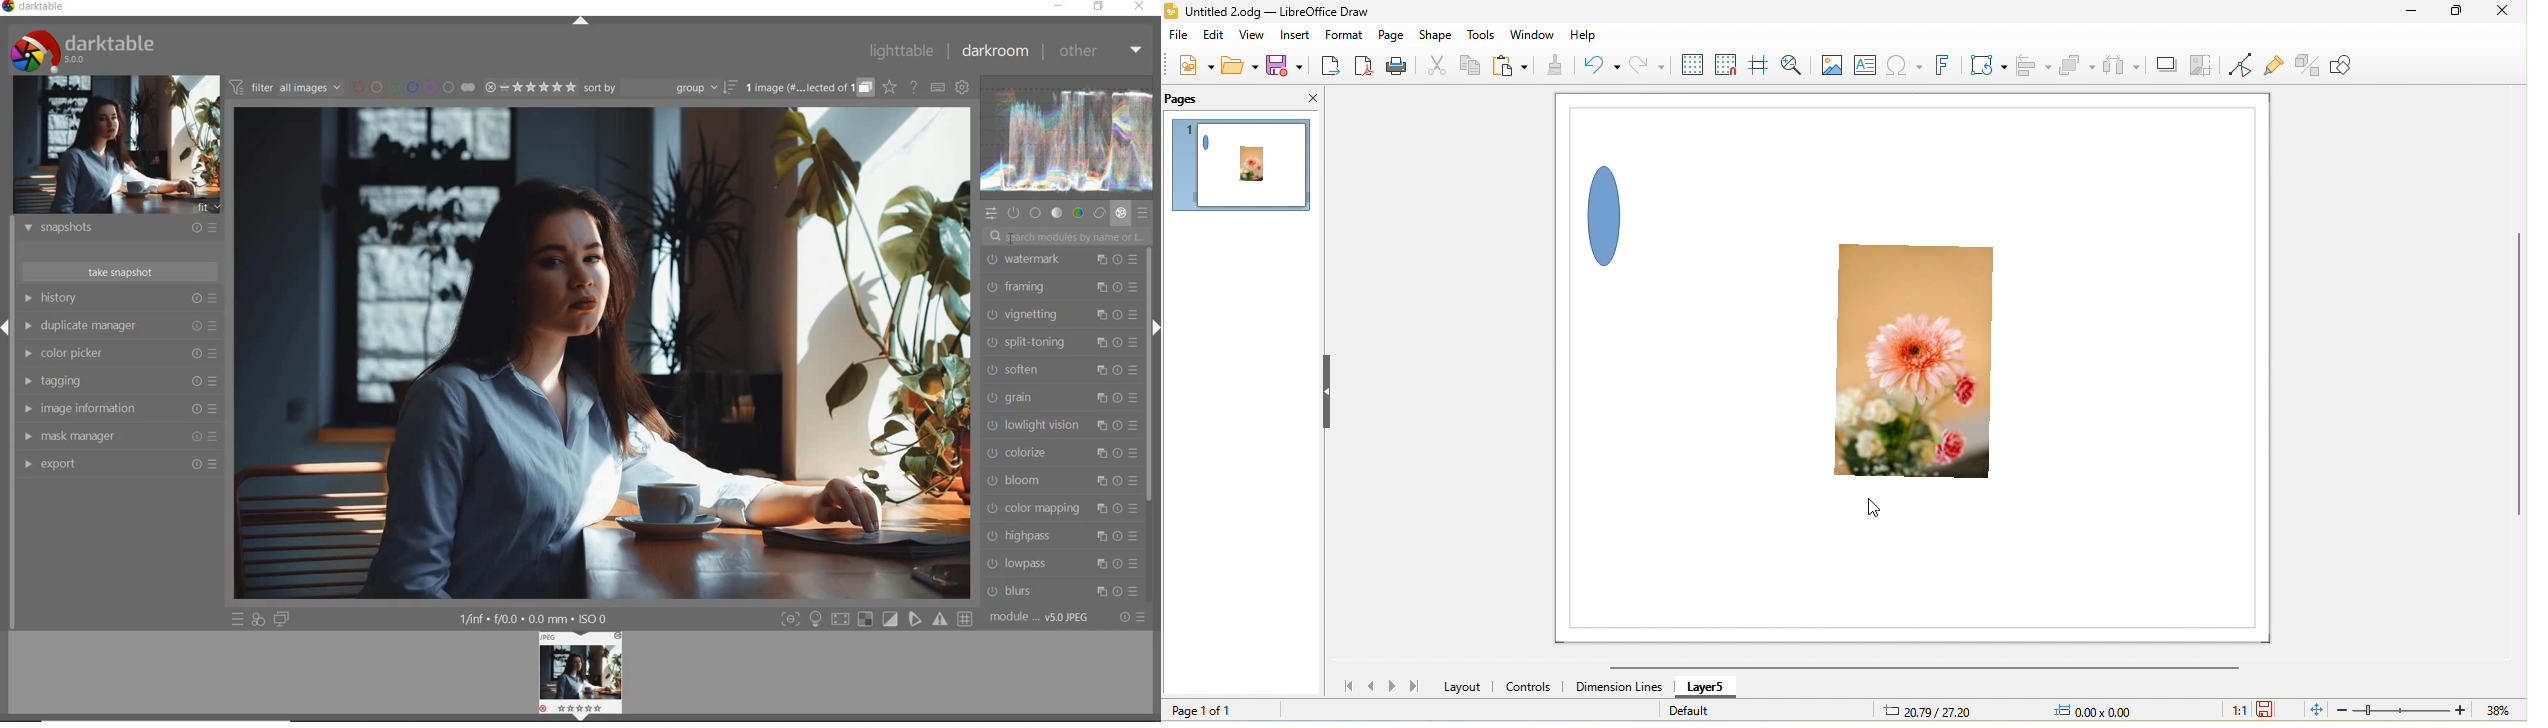 The width and height of the screenshot is (2548, 728). Describe the element at coordinates (1245, 169) in the screenshot. I see `page 1` at that location.